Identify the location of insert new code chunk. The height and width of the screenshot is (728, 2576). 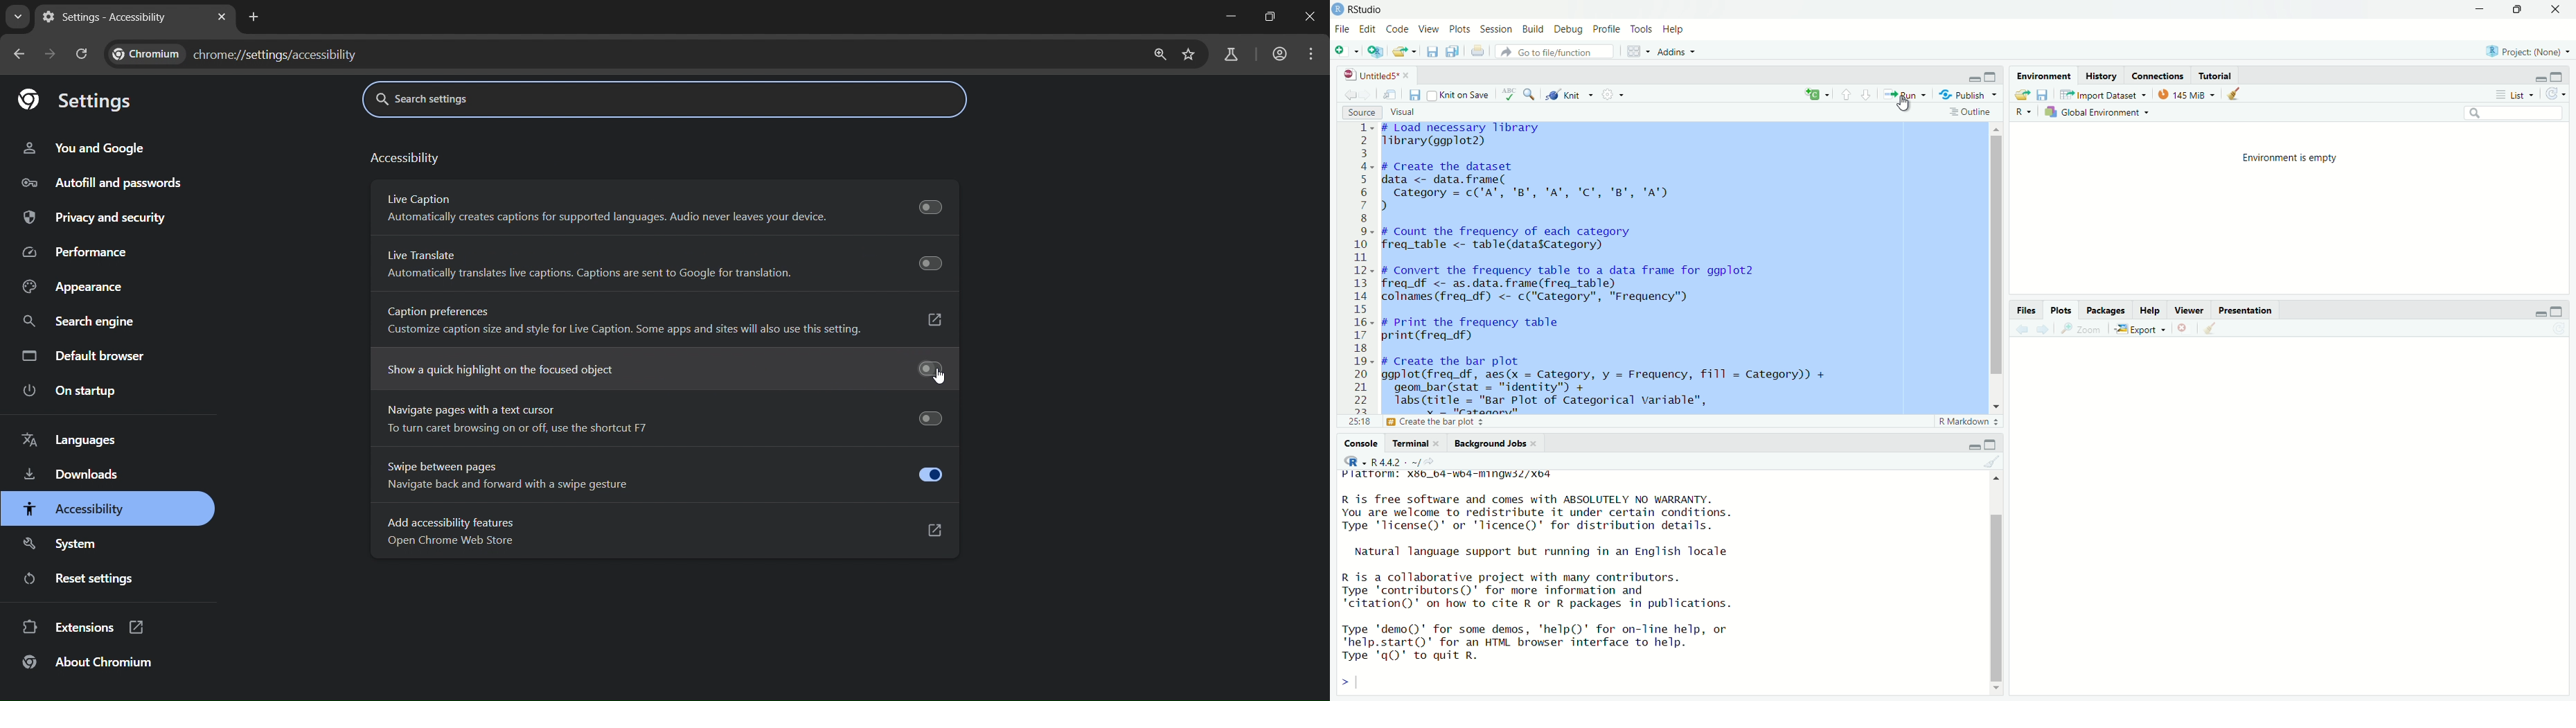
(1815, 95).